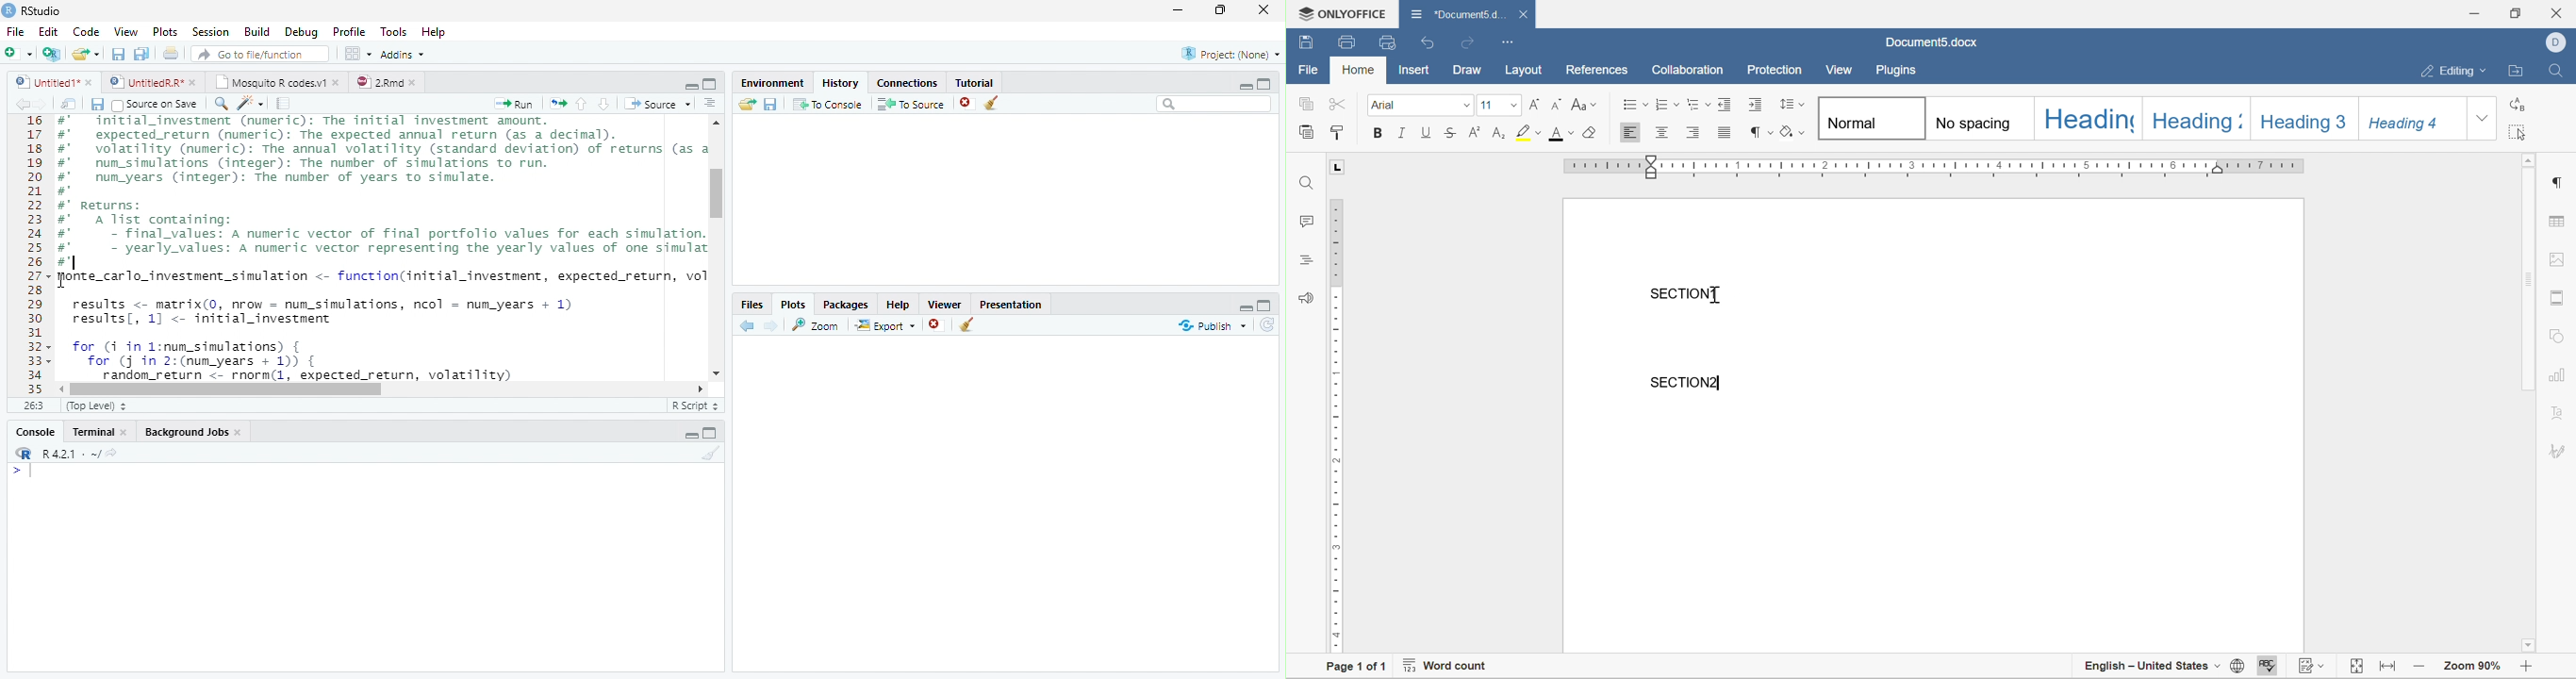  I want to click on Hide, so click(690, 435).